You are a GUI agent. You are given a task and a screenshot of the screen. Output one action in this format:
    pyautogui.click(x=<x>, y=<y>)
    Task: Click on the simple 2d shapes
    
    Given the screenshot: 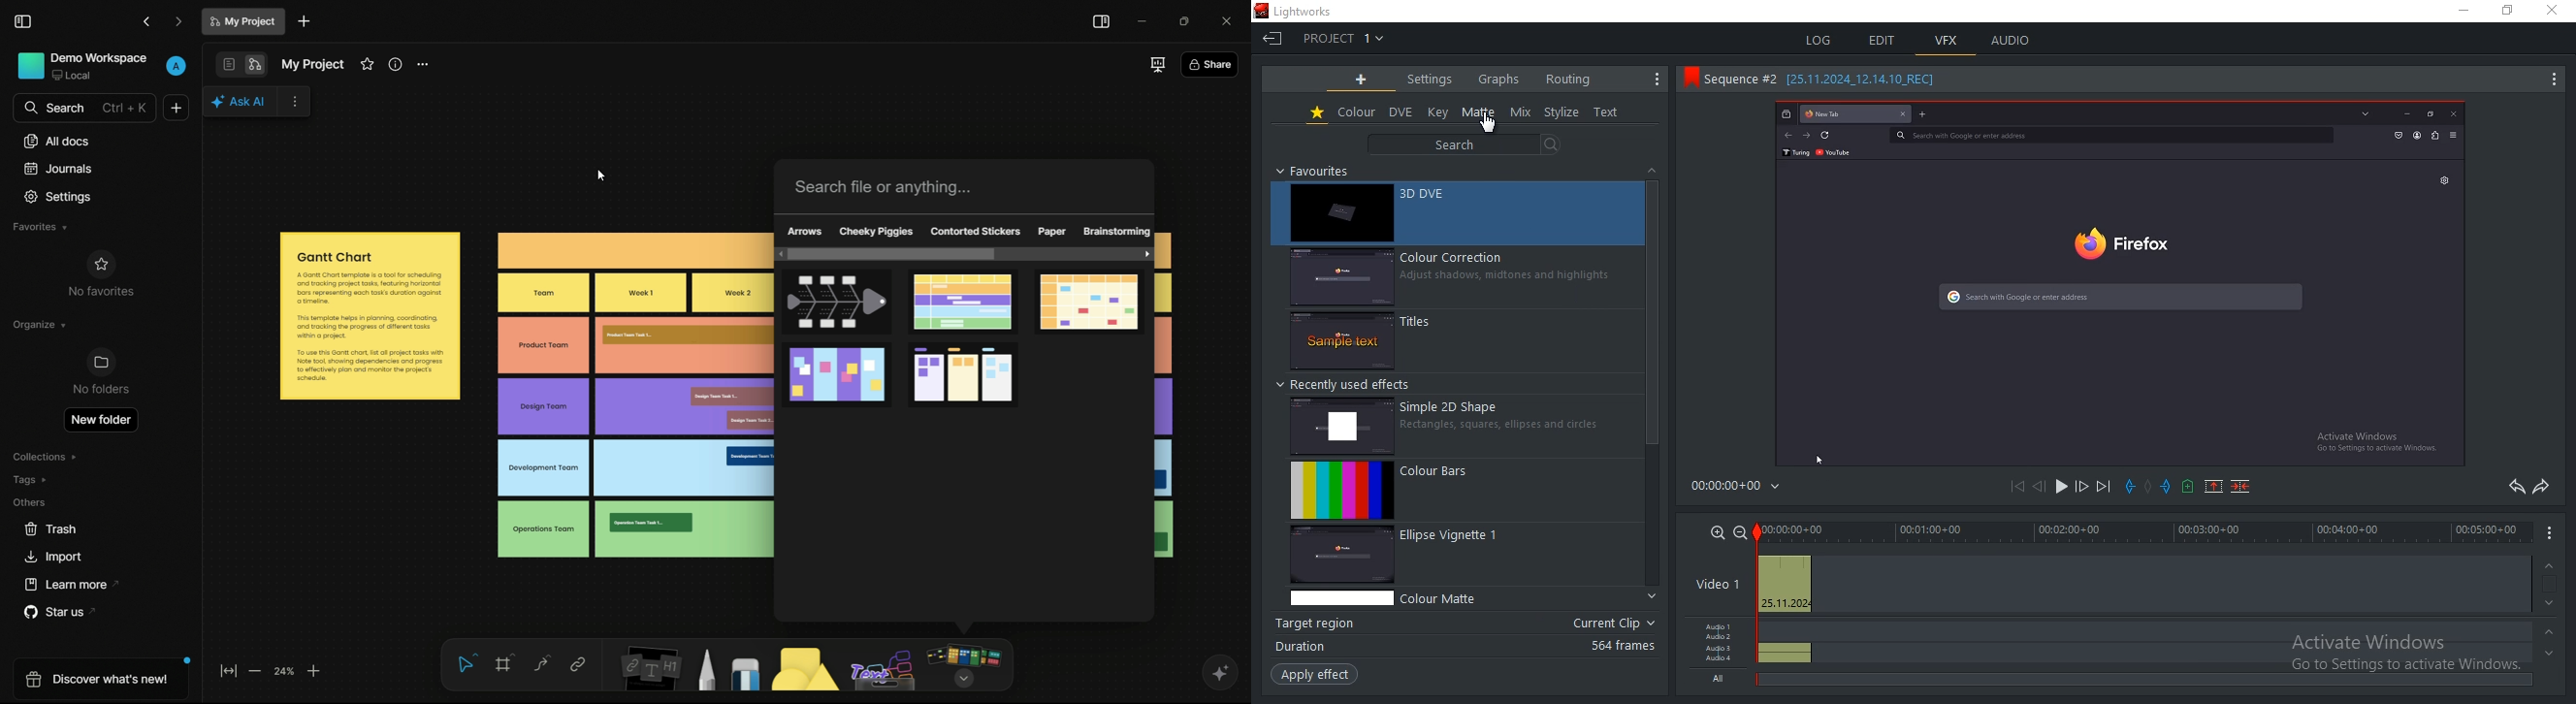 What is the action you would take?
    pyautogui.click(x=1466, y=424)
    